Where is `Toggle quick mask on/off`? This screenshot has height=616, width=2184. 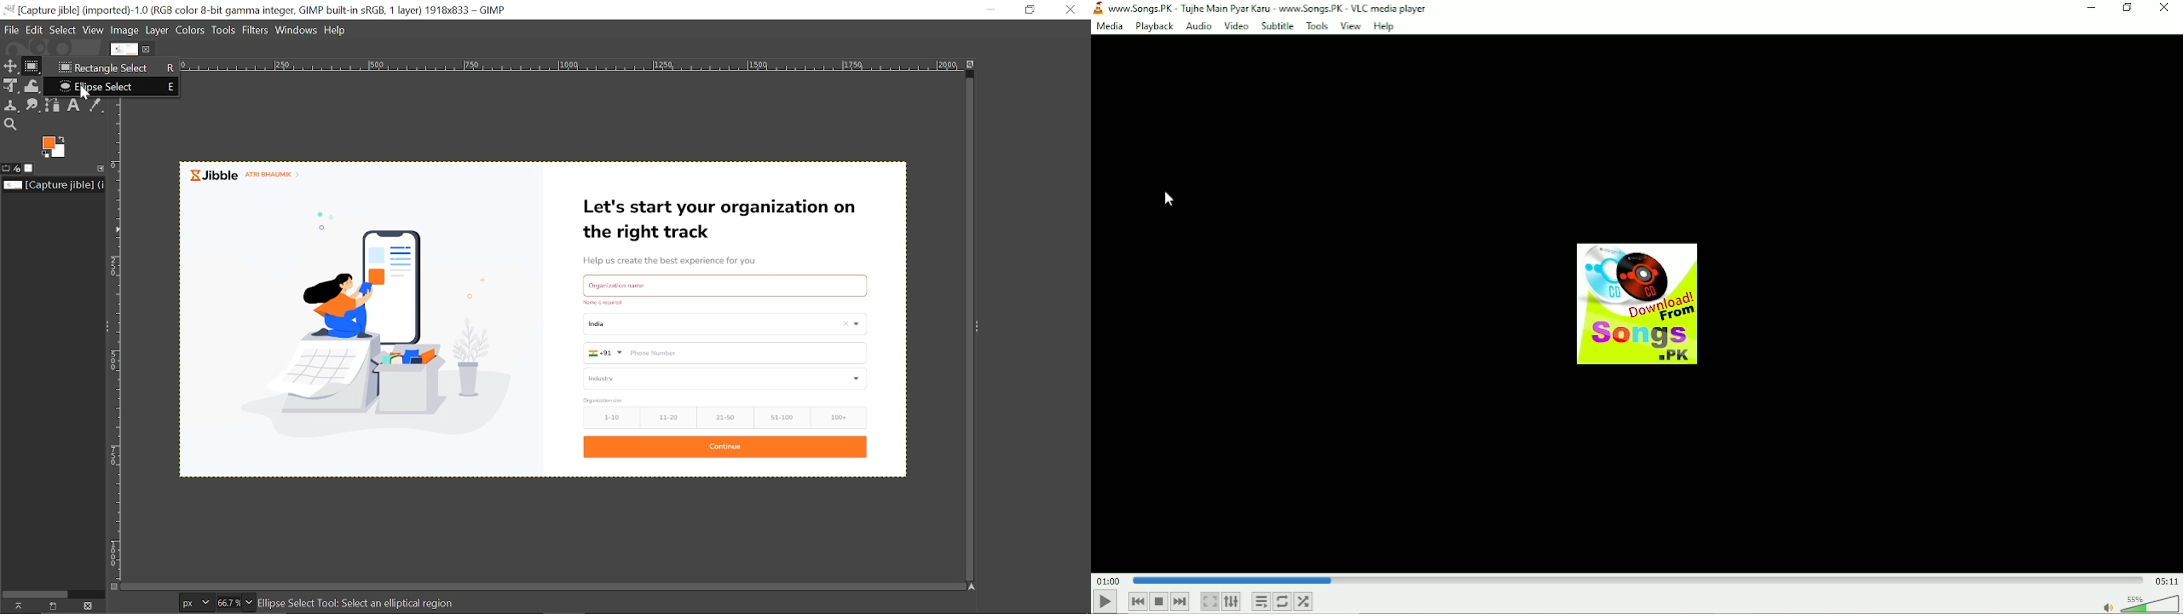
Toggle quick mask on/off is located at coordinates (113, 585).